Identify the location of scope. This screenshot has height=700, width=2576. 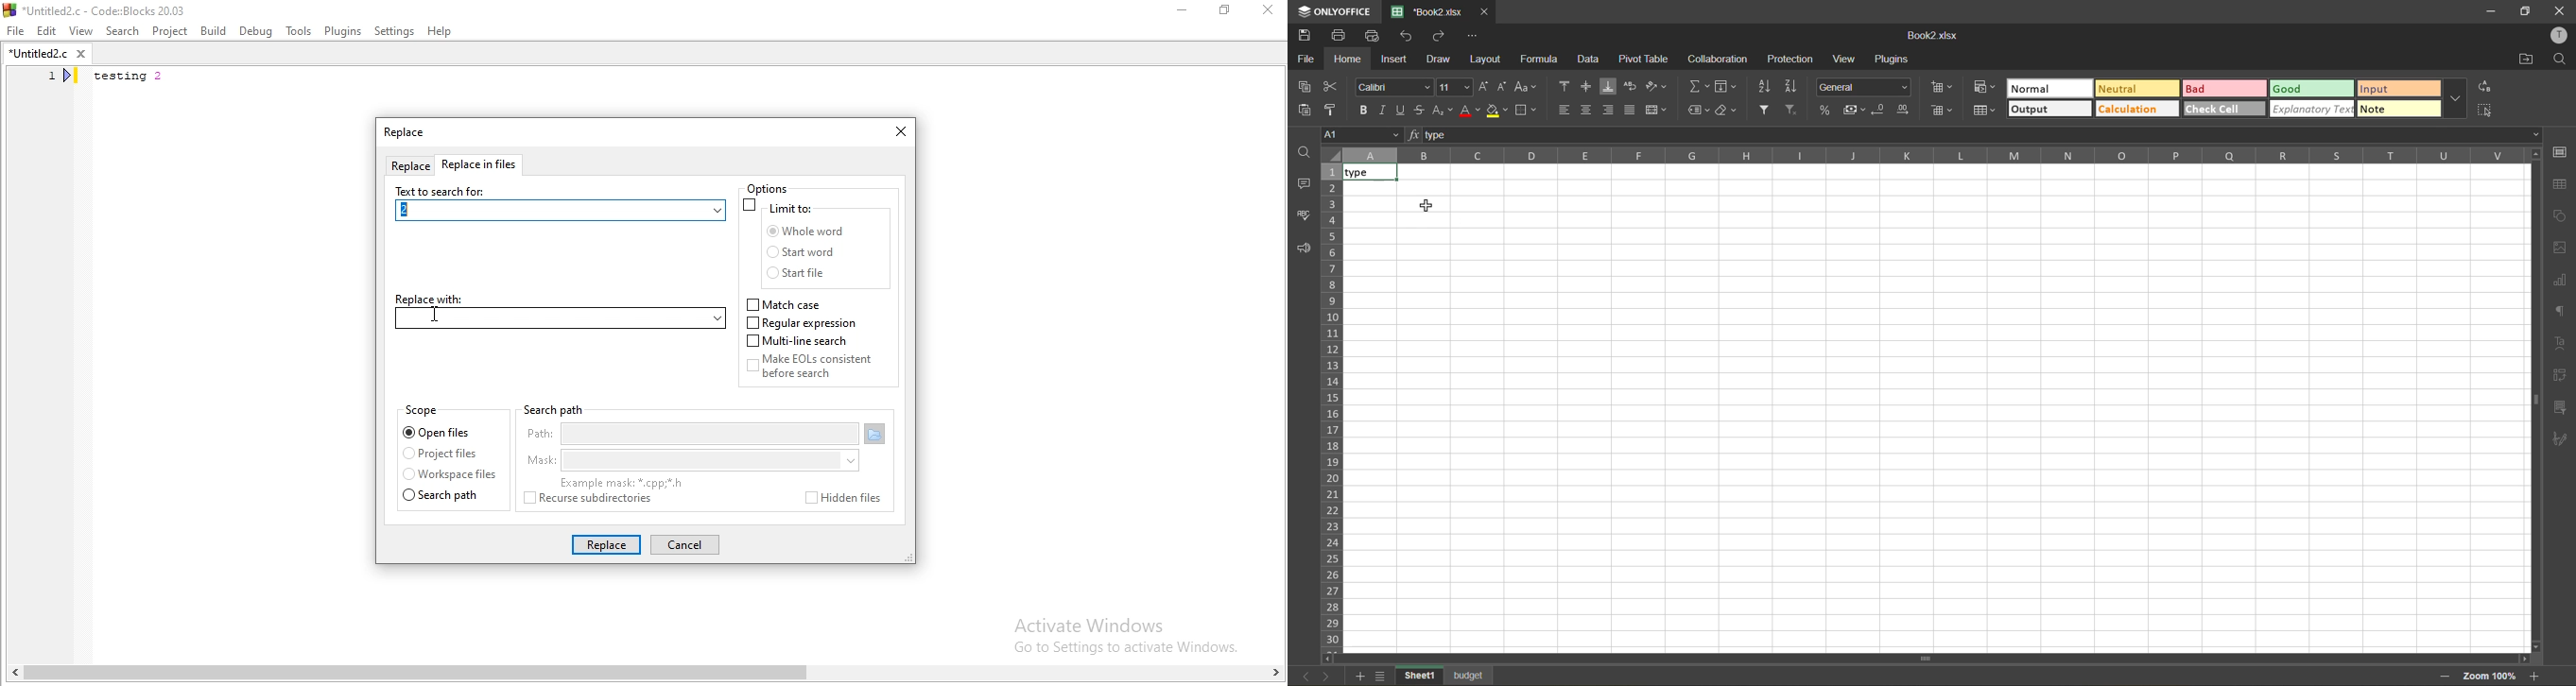
(424, 411).